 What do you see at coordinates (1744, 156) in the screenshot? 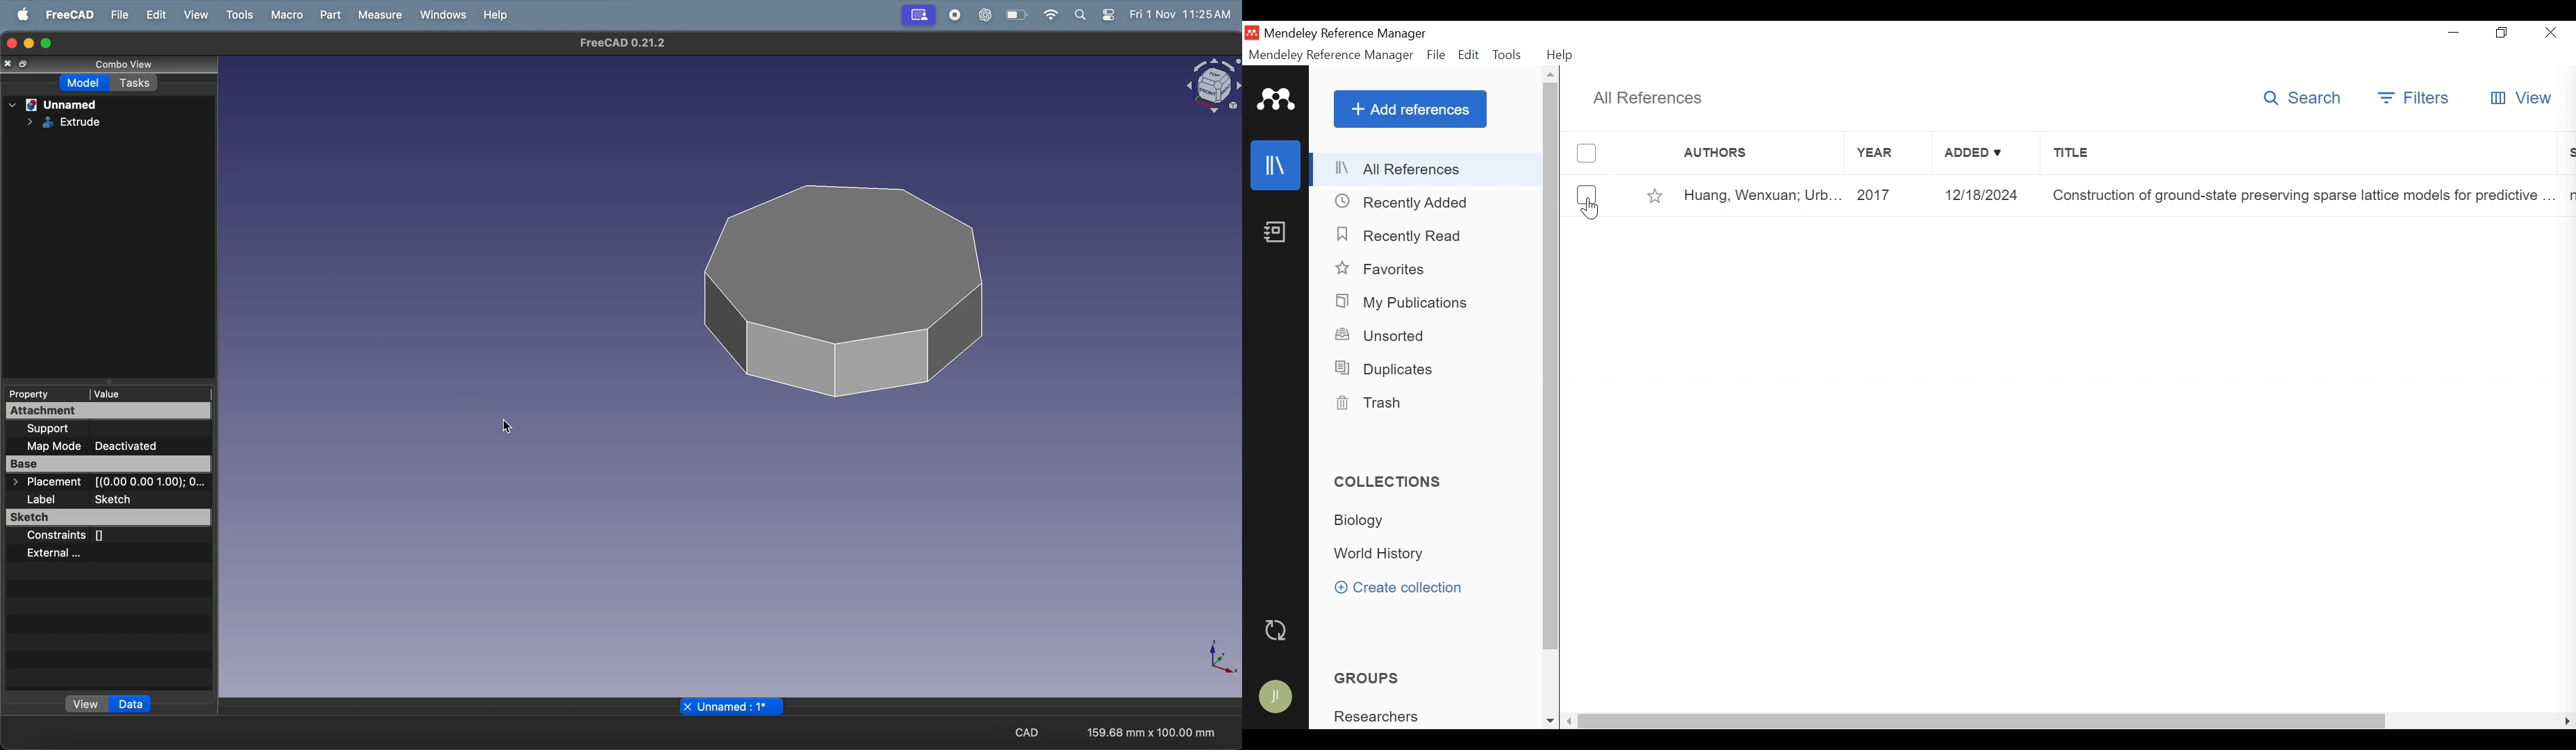
I see `Author` at bounding box center [1744, 156].